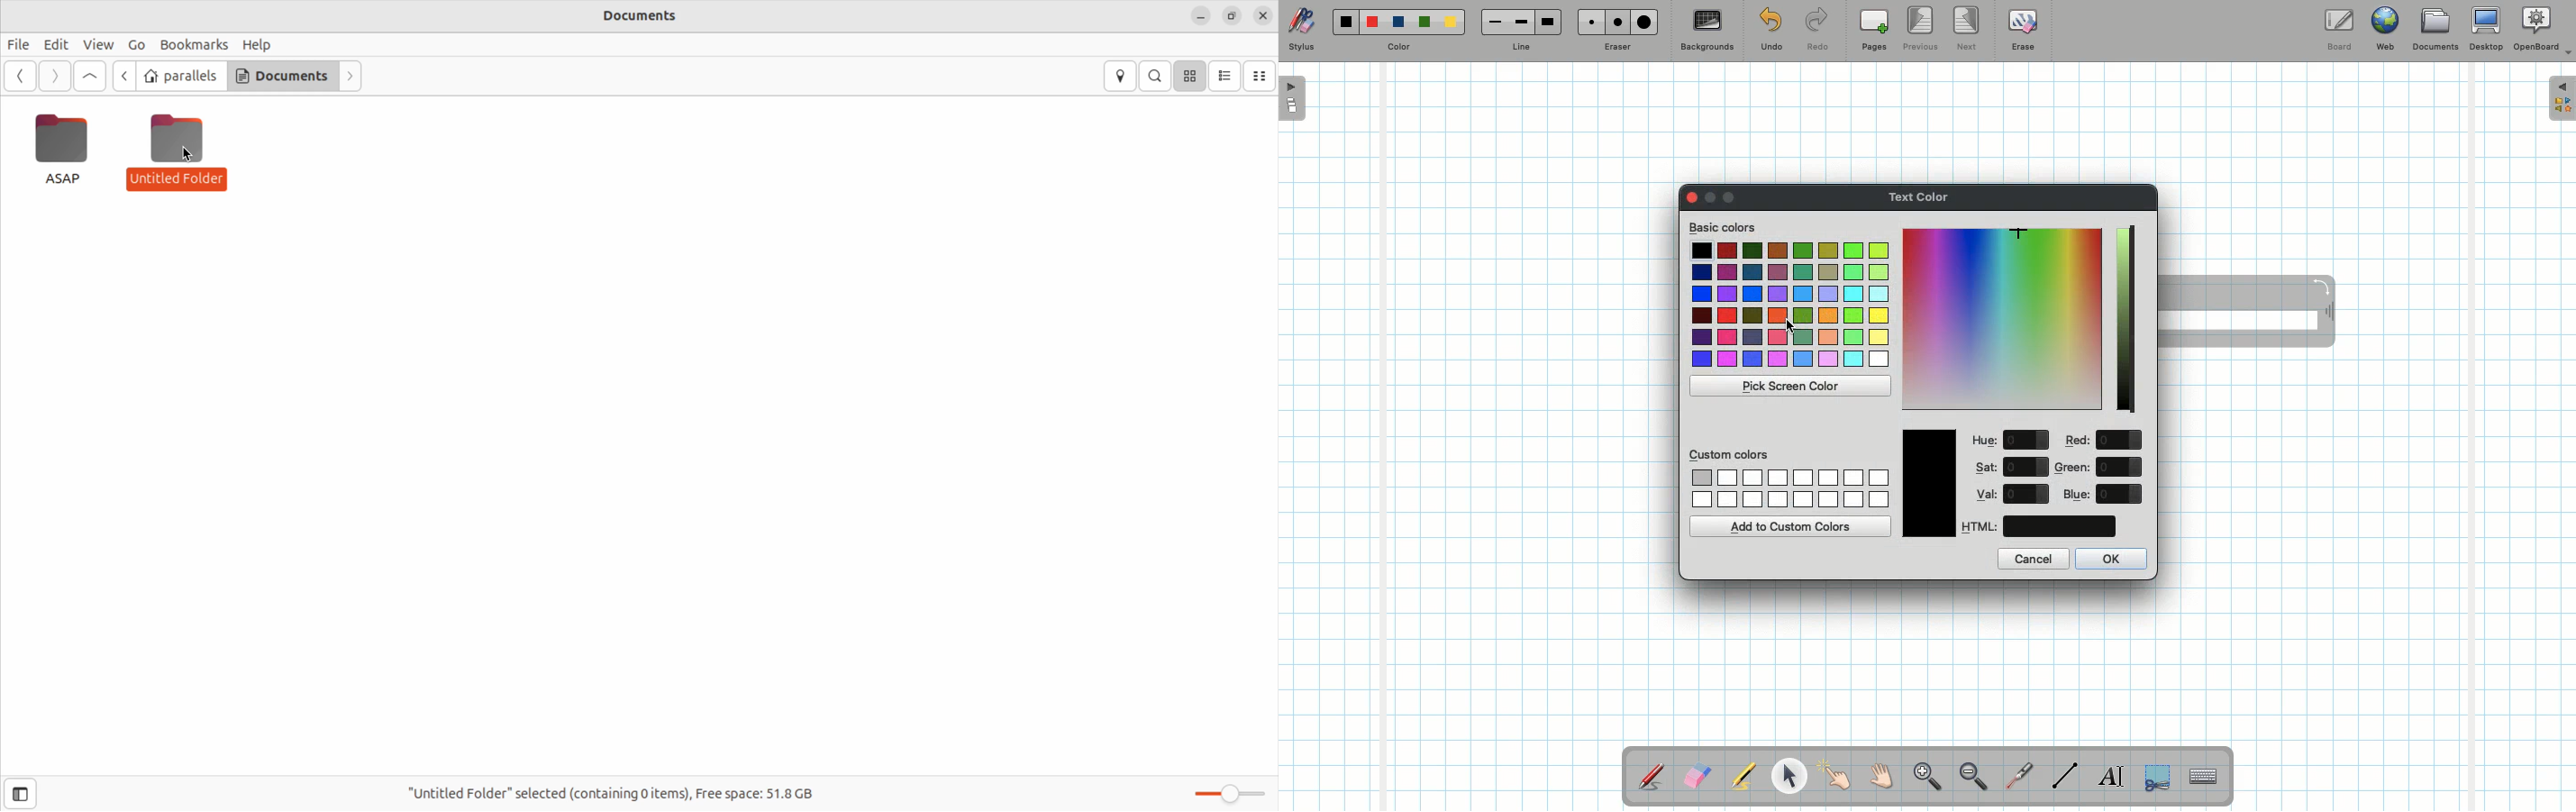  I want to click on Zoom in, so click(1923, 779).